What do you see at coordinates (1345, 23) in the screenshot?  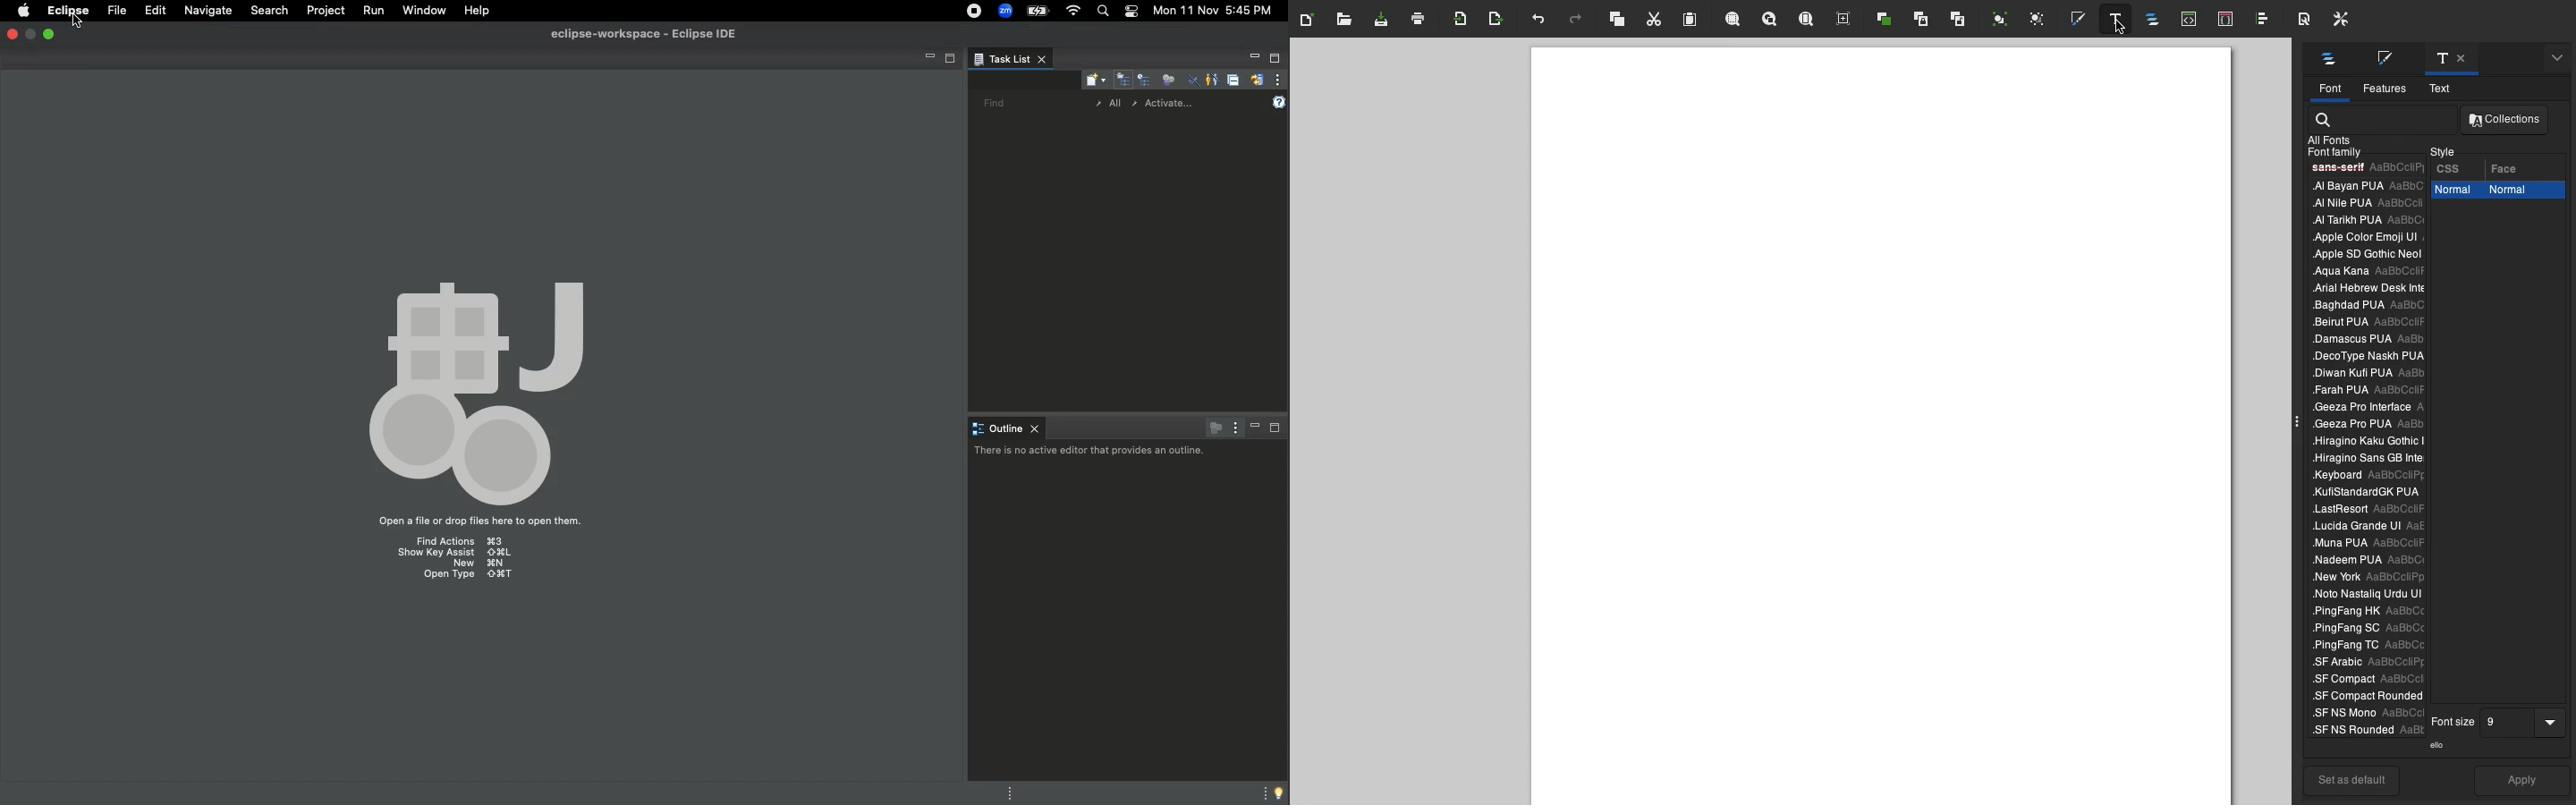 I see `Open` at bounding box center [1345, 23].